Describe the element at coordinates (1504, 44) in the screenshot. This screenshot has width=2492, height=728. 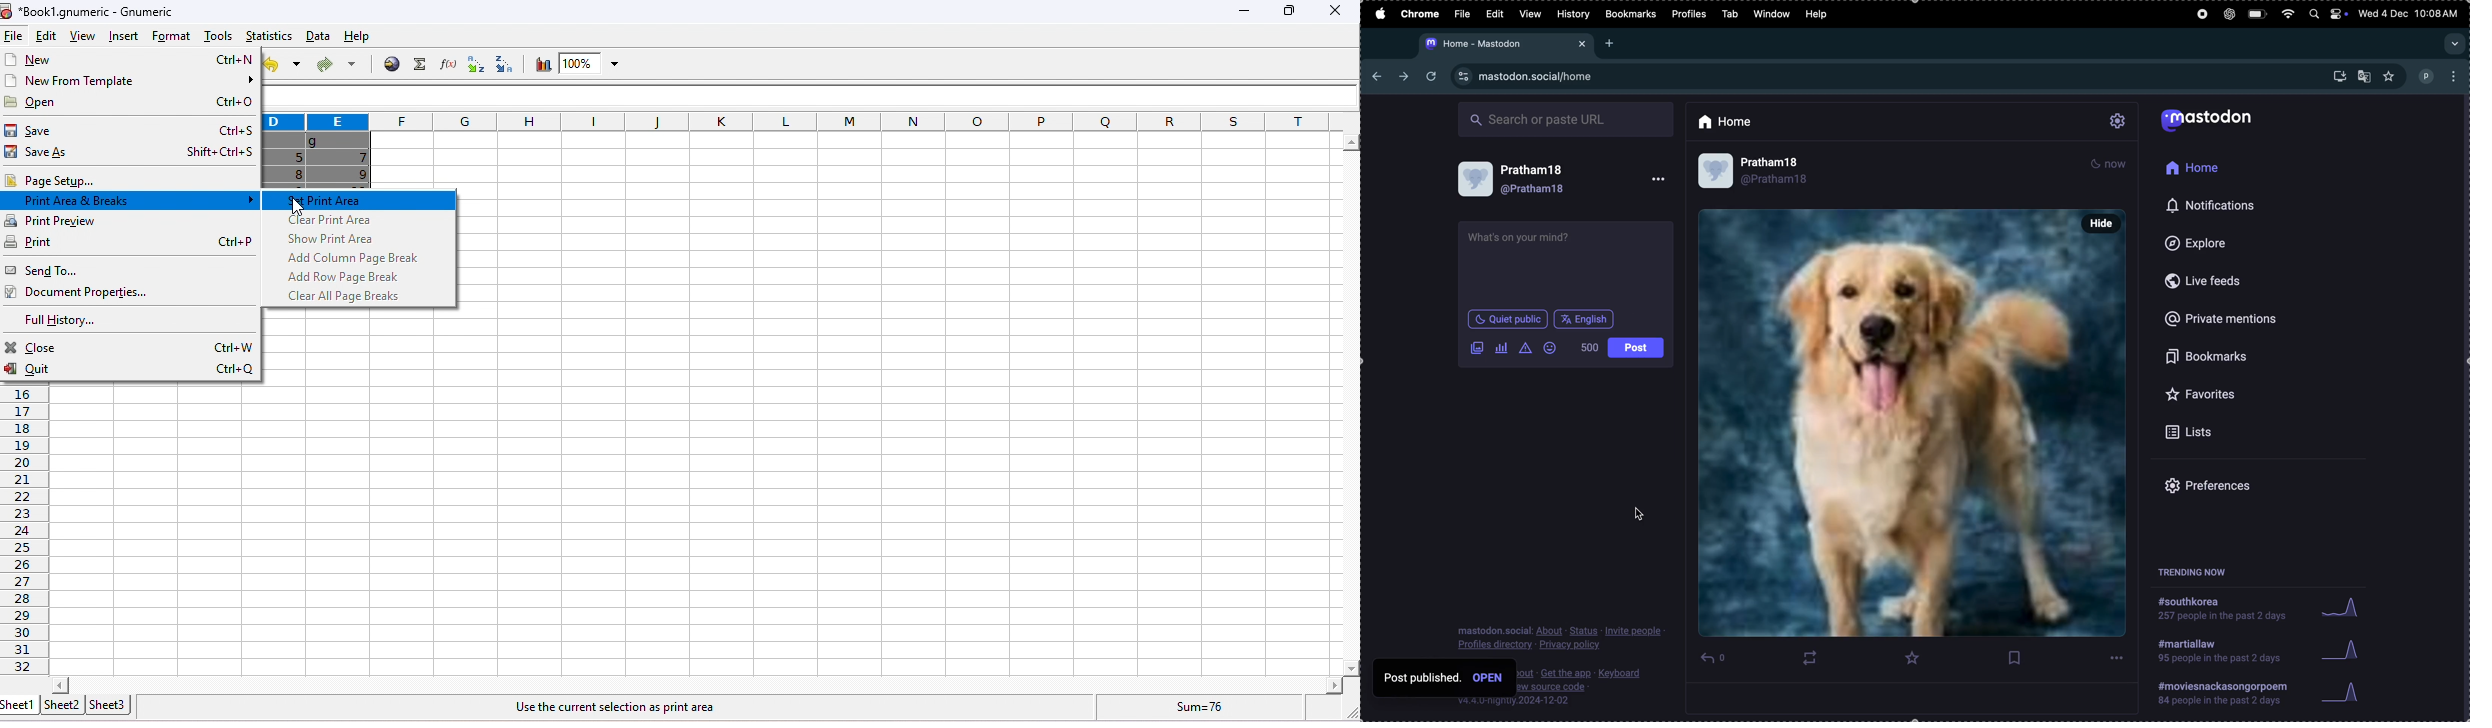
I see `mastodon tab` at that location.